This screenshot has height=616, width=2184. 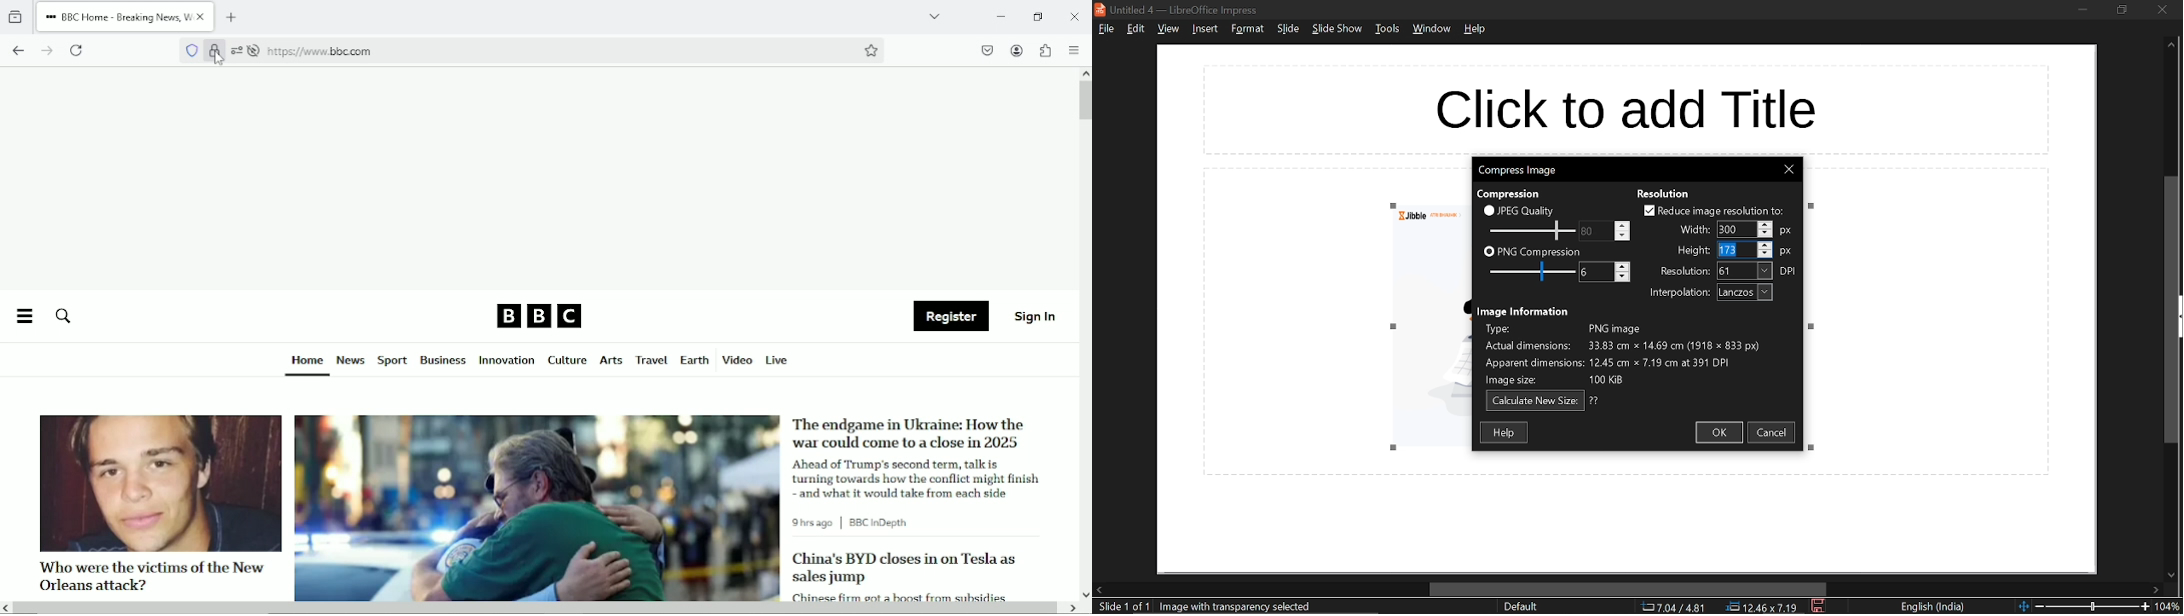 I want to click on text, so click(x=1680, y=293).